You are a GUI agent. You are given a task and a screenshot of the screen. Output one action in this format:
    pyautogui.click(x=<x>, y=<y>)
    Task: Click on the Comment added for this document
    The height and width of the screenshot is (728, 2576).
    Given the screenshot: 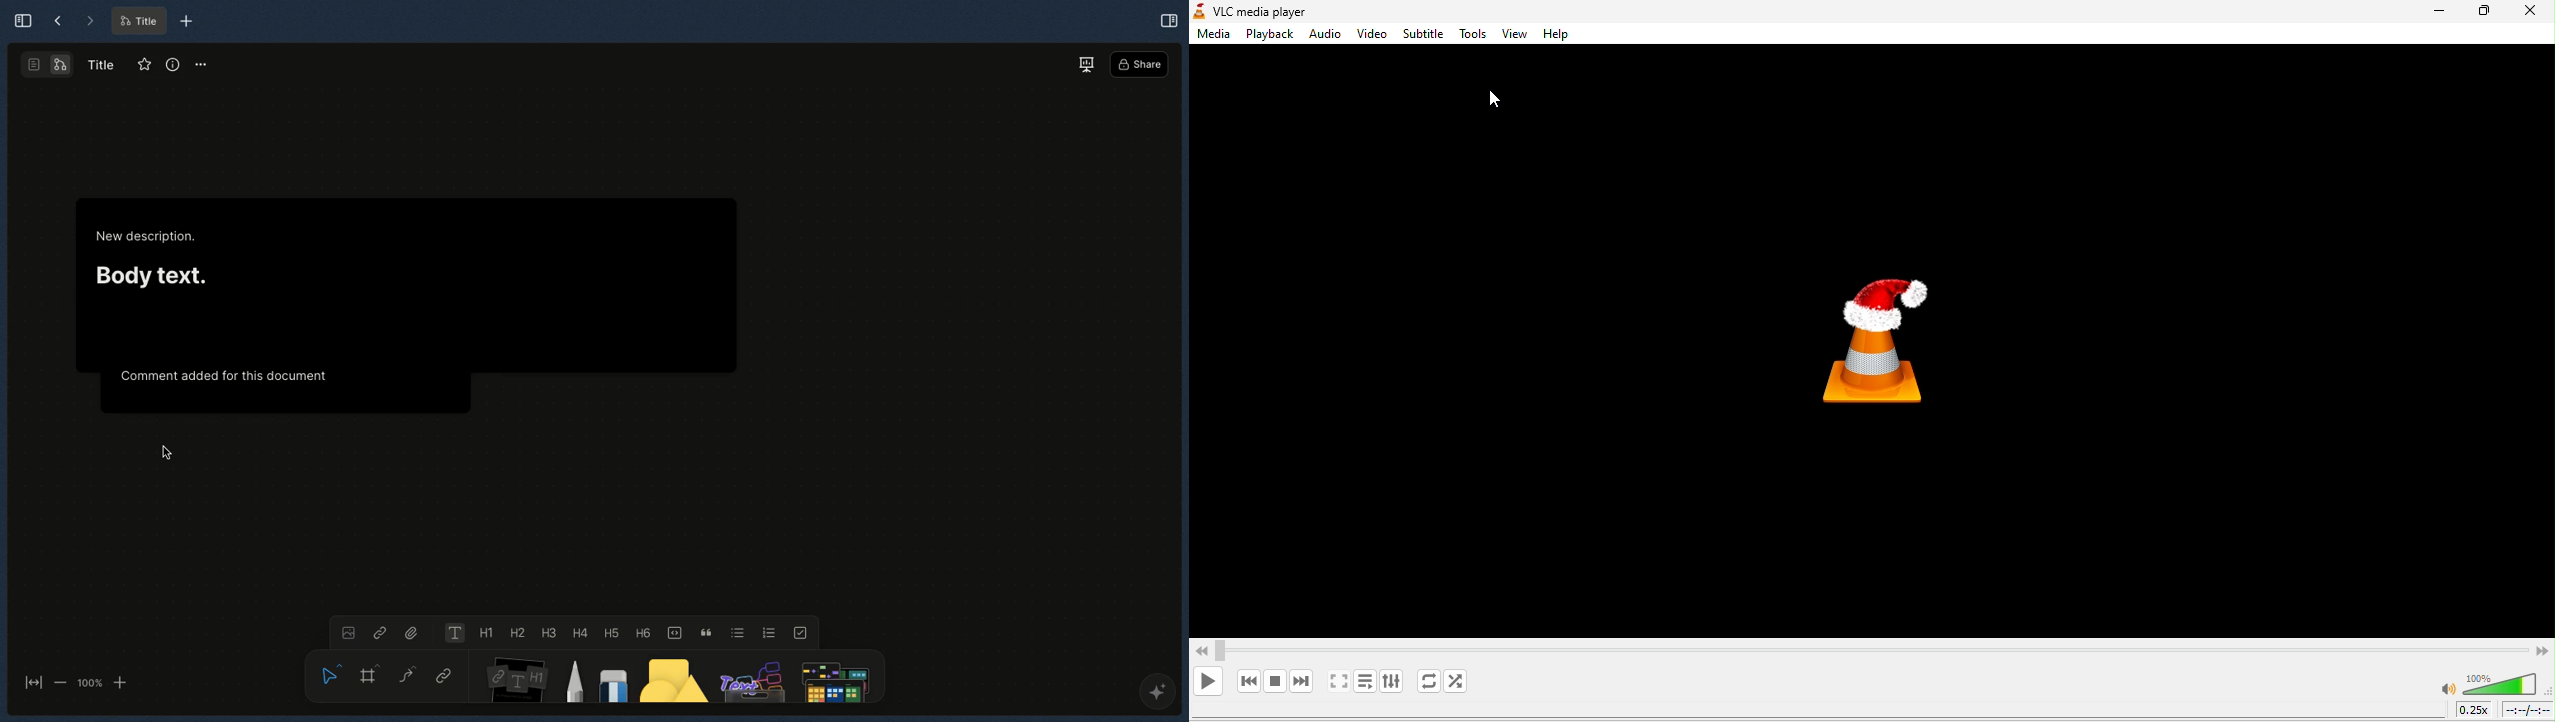 What is the action you would take?
    pyautogui.click(x=224, y=374)
    